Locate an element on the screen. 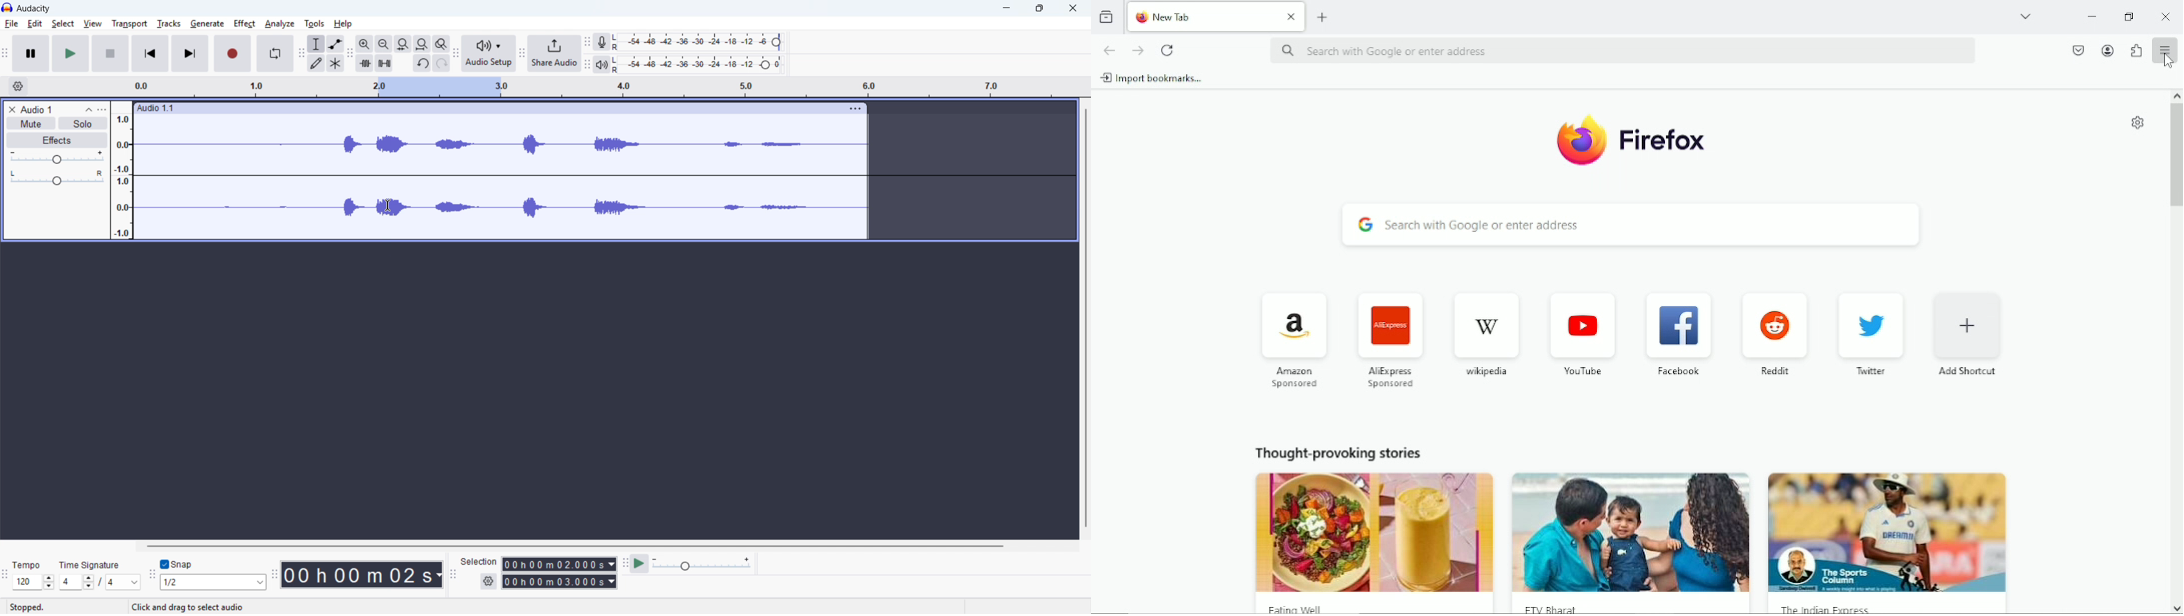 This screenshot has width=2184, height=616. minimise is located at coordinates (1008, 9).